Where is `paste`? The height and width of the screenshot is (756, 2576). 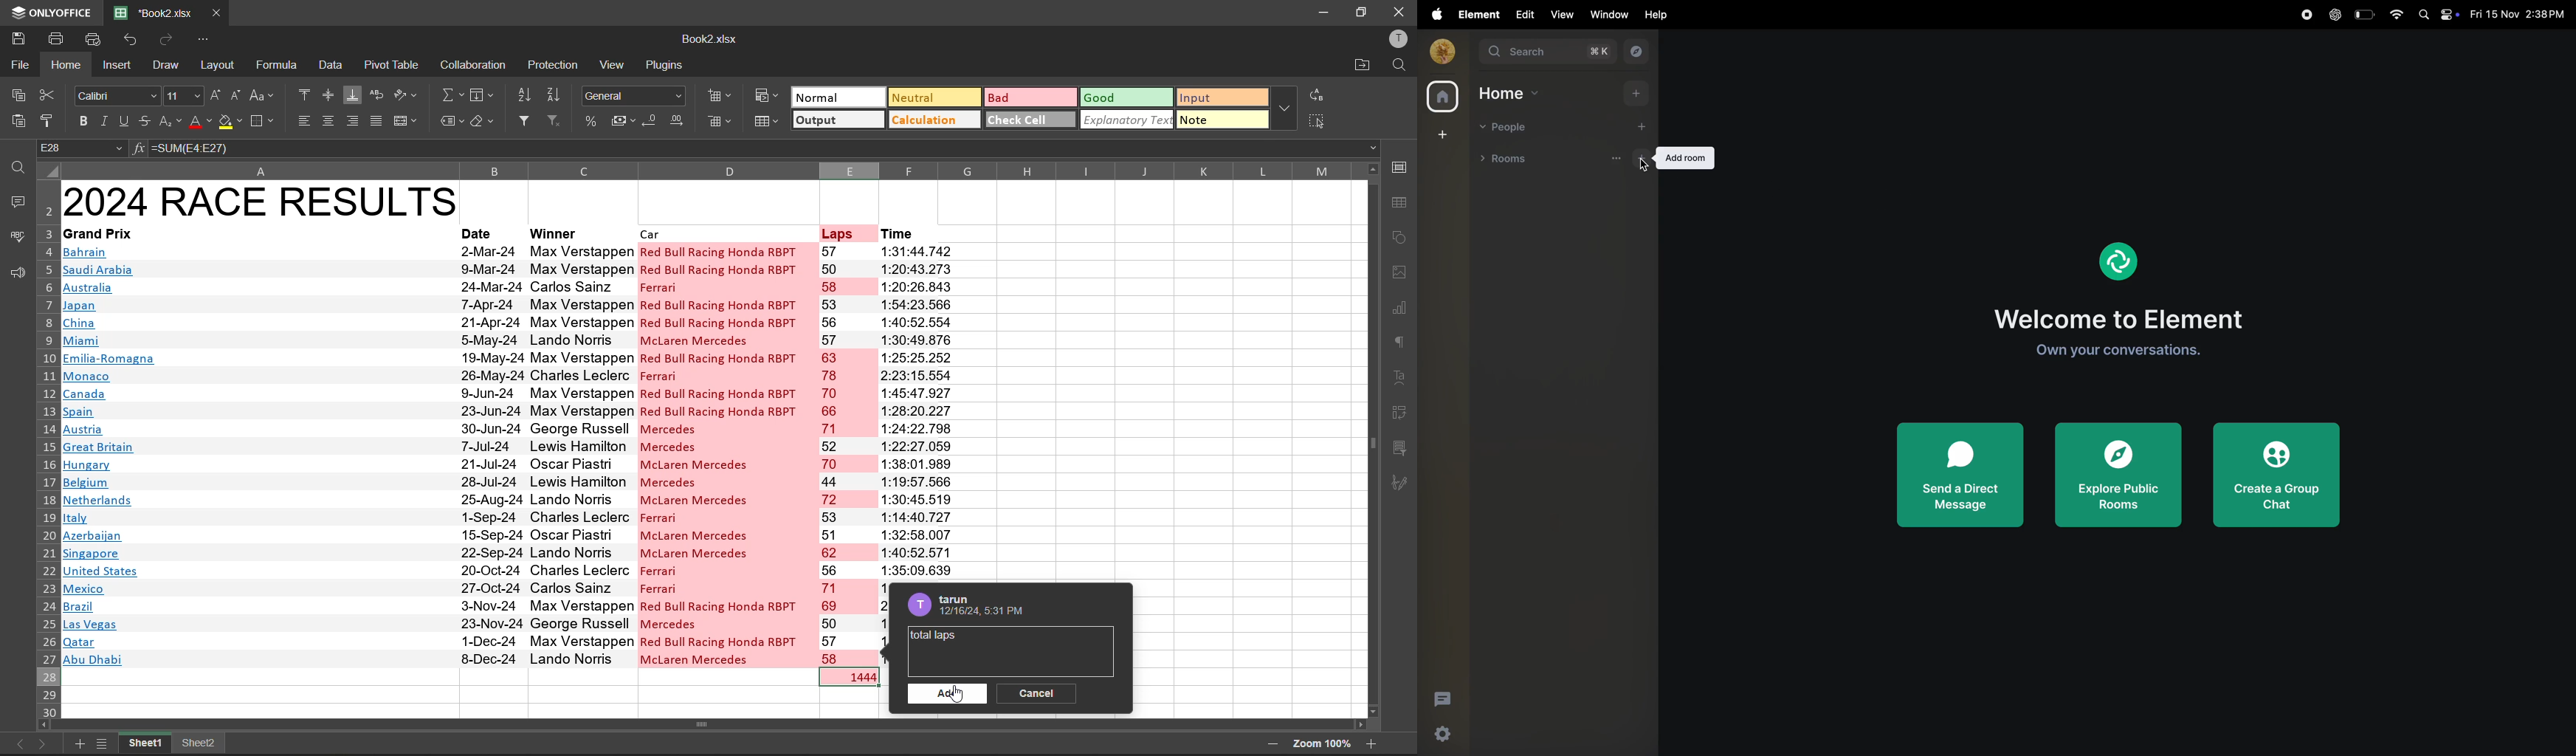 paste is located at coordinates (18, 117).